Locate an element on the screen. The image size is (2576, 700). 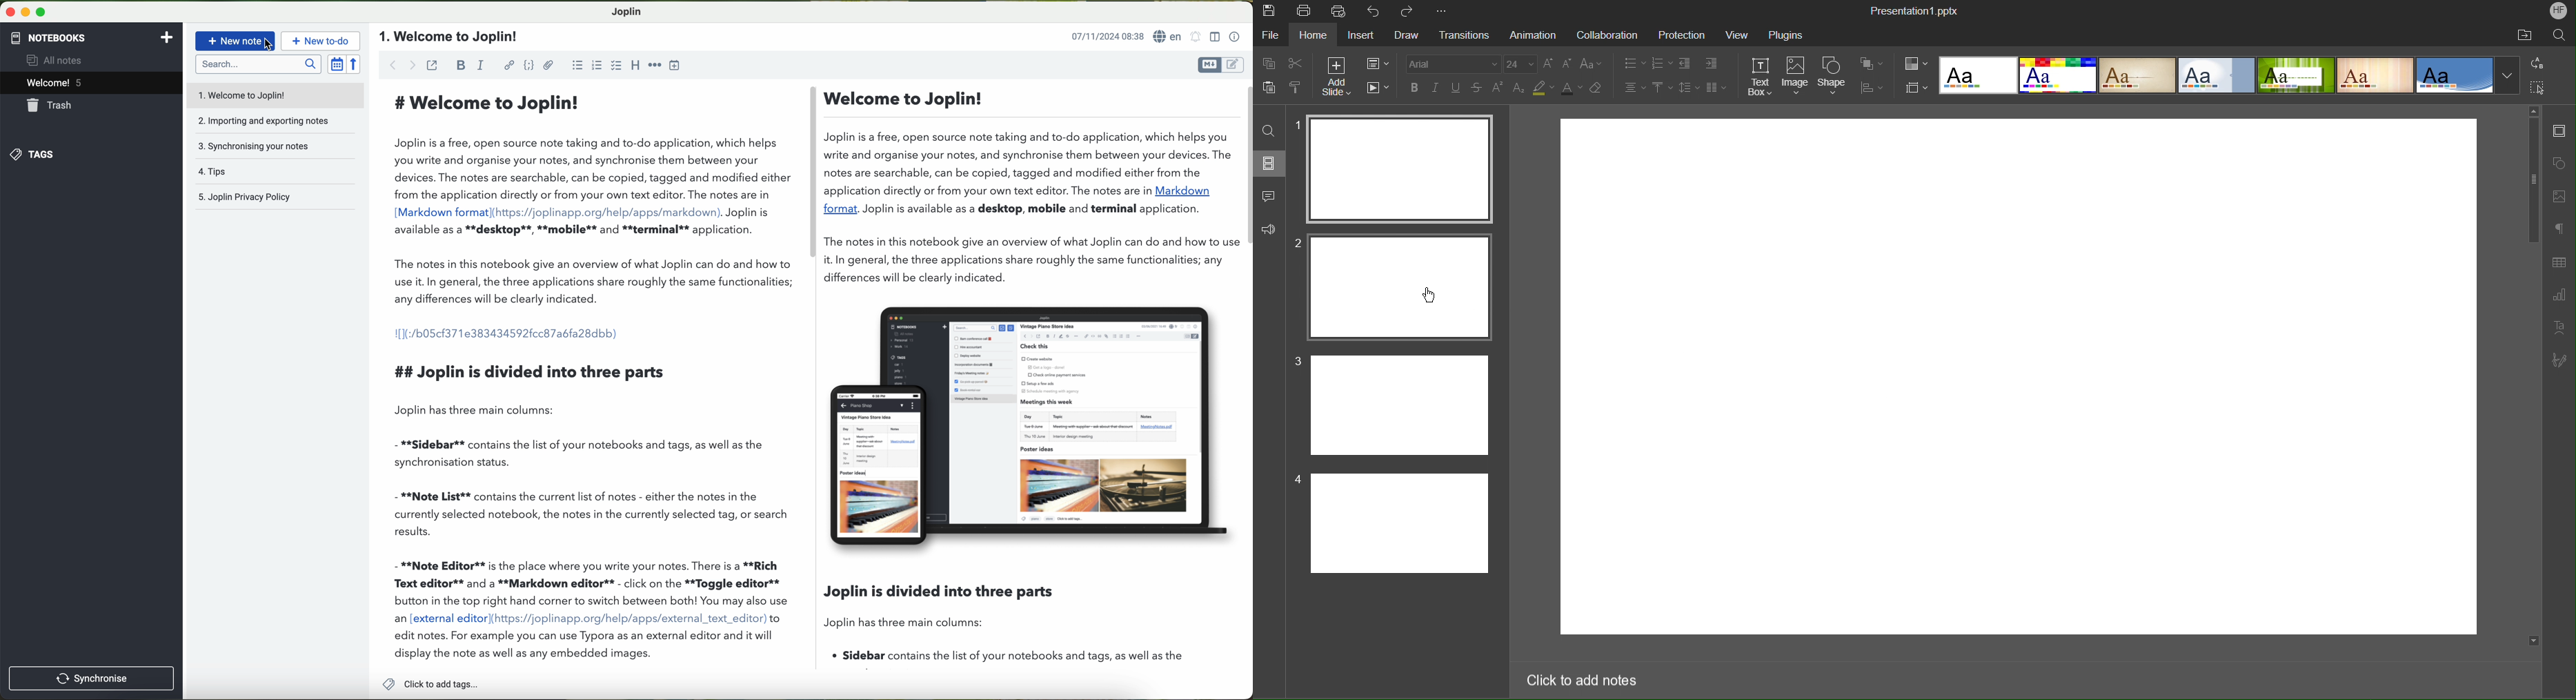
Search is located at coordinates (1268, 128).